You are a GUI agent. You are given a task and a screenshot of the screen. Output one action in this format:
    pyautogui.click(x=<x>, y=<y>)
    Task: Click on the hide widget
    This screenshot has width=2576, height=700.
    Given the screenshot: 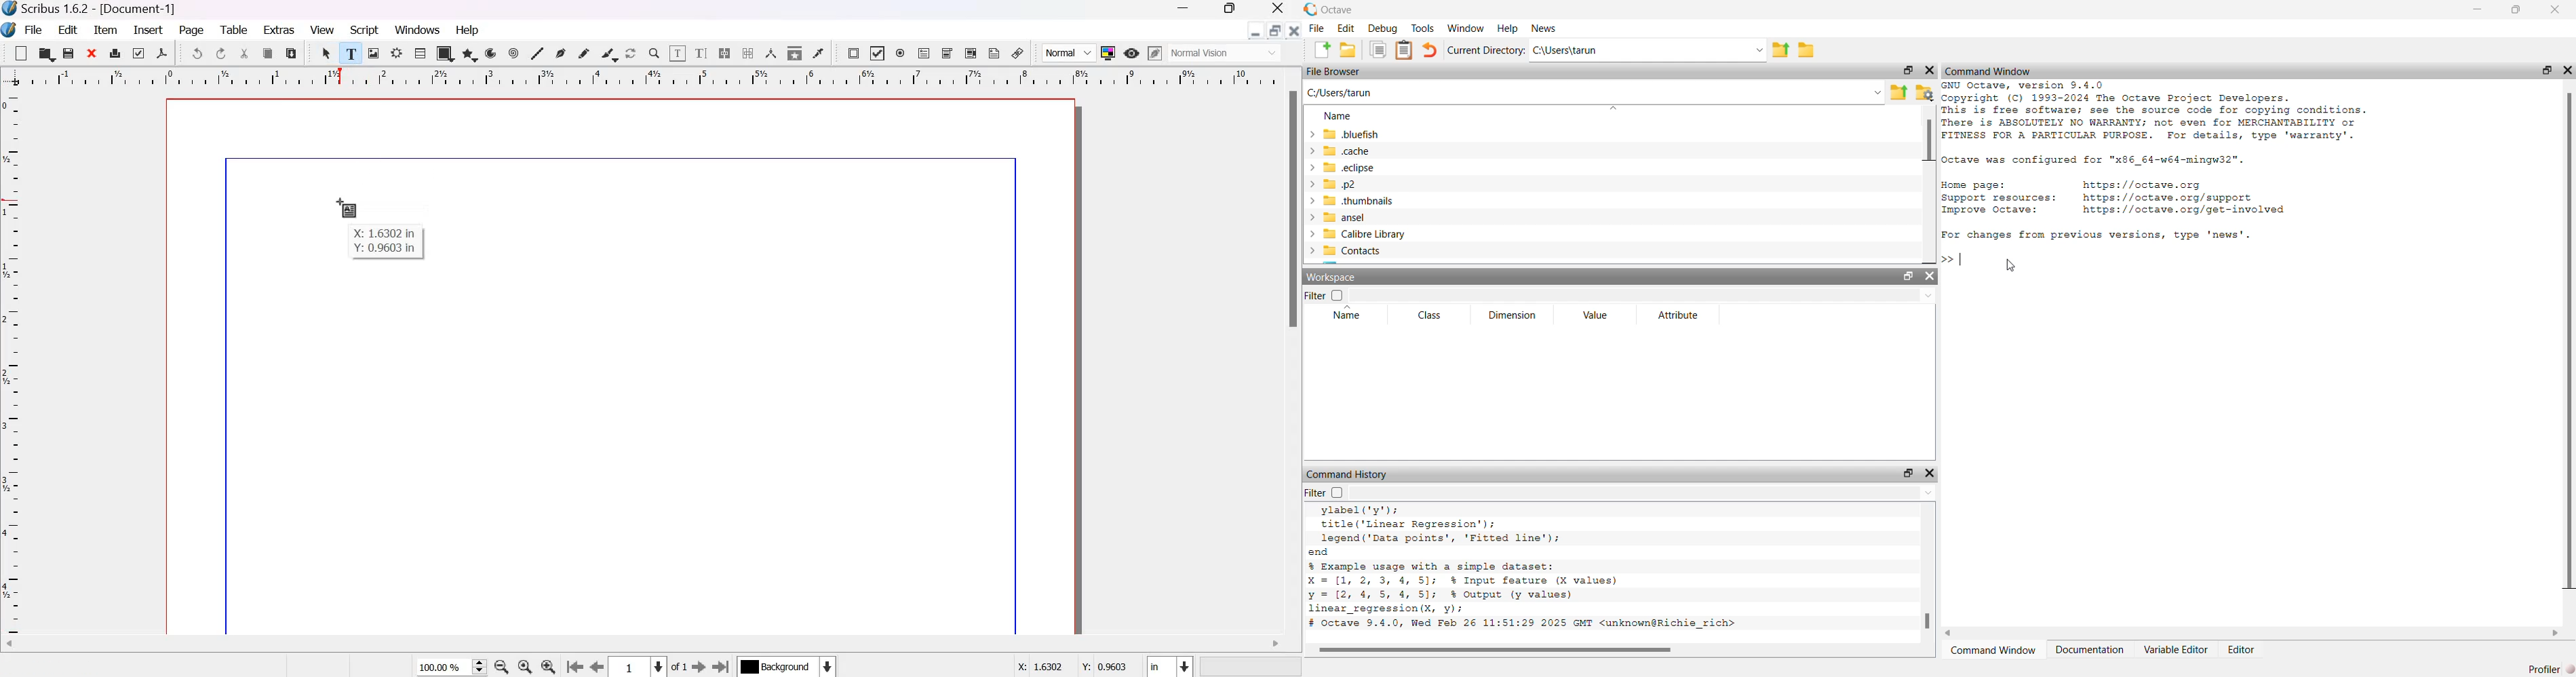 What is the action you would take?
    pyautogui.click(x=1931, y=473)
    